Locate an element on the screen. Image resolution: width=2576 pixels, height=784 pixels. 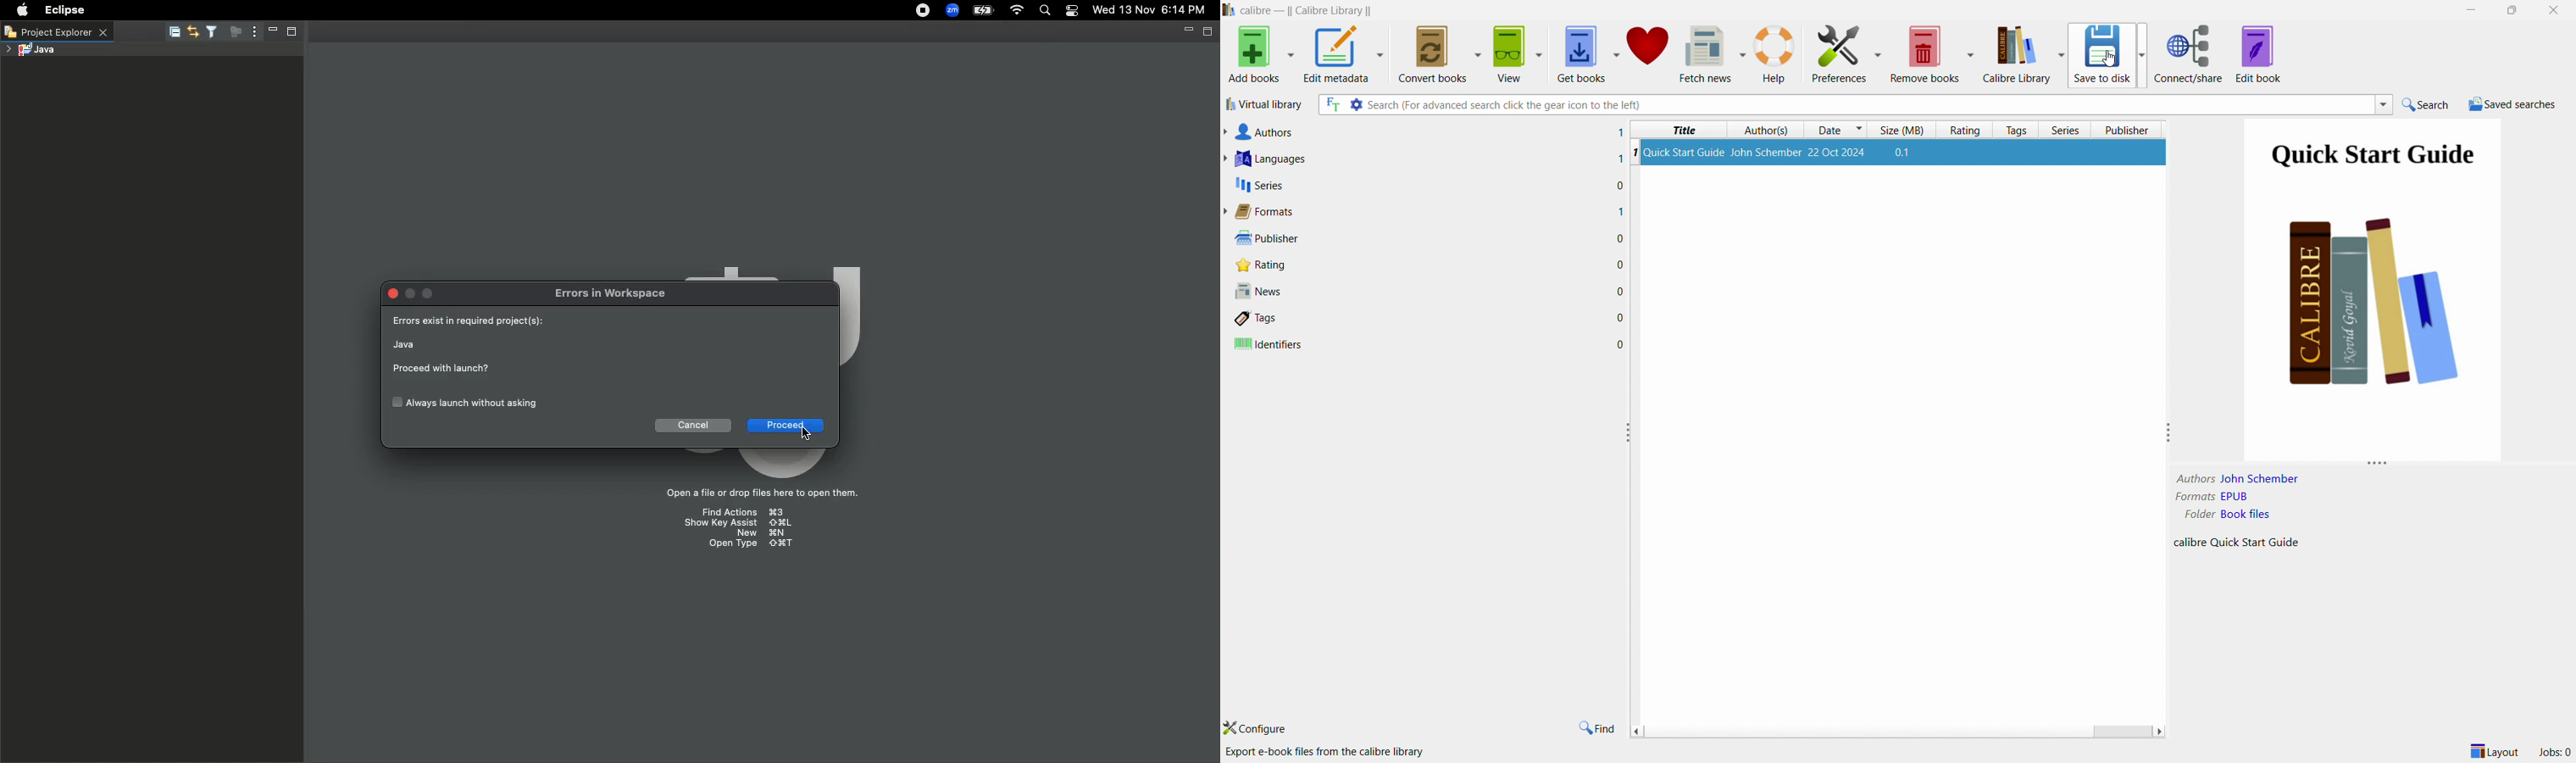
sidebar adjuster is located at coordinates (1628, 431).